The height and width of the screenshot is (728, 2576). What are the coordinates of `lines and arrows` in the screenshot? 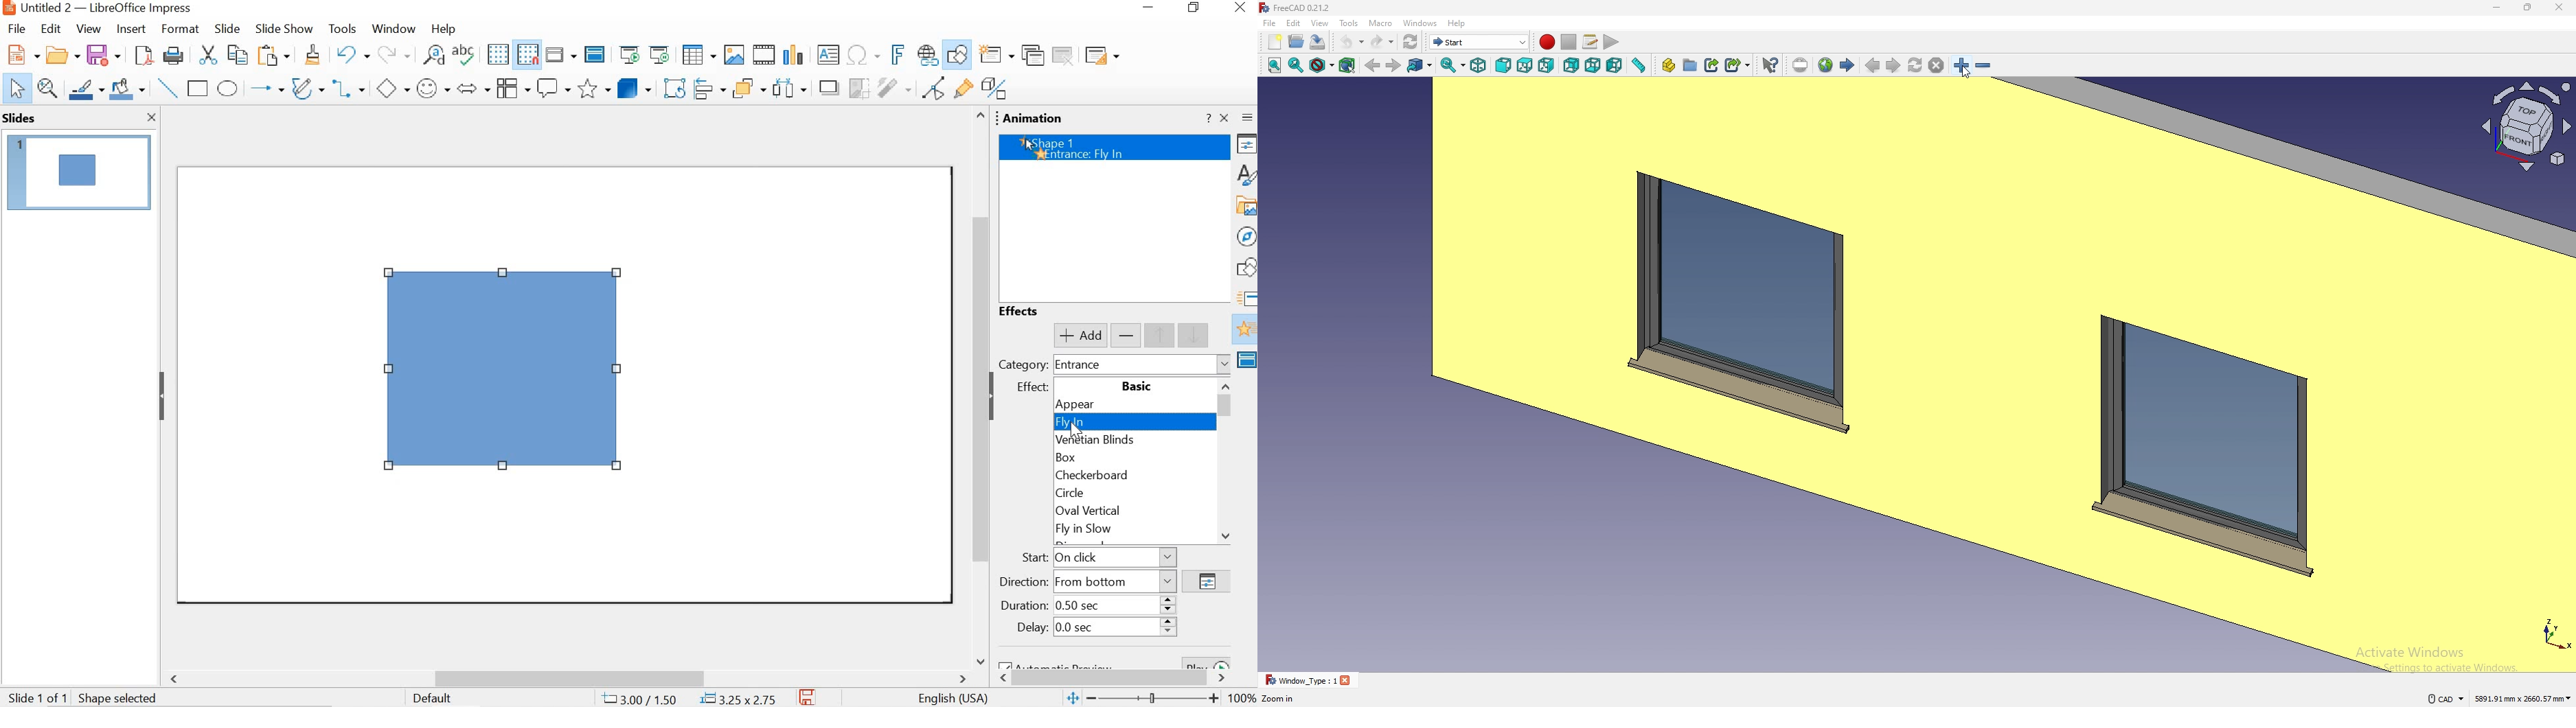 It's located at (265, 88).